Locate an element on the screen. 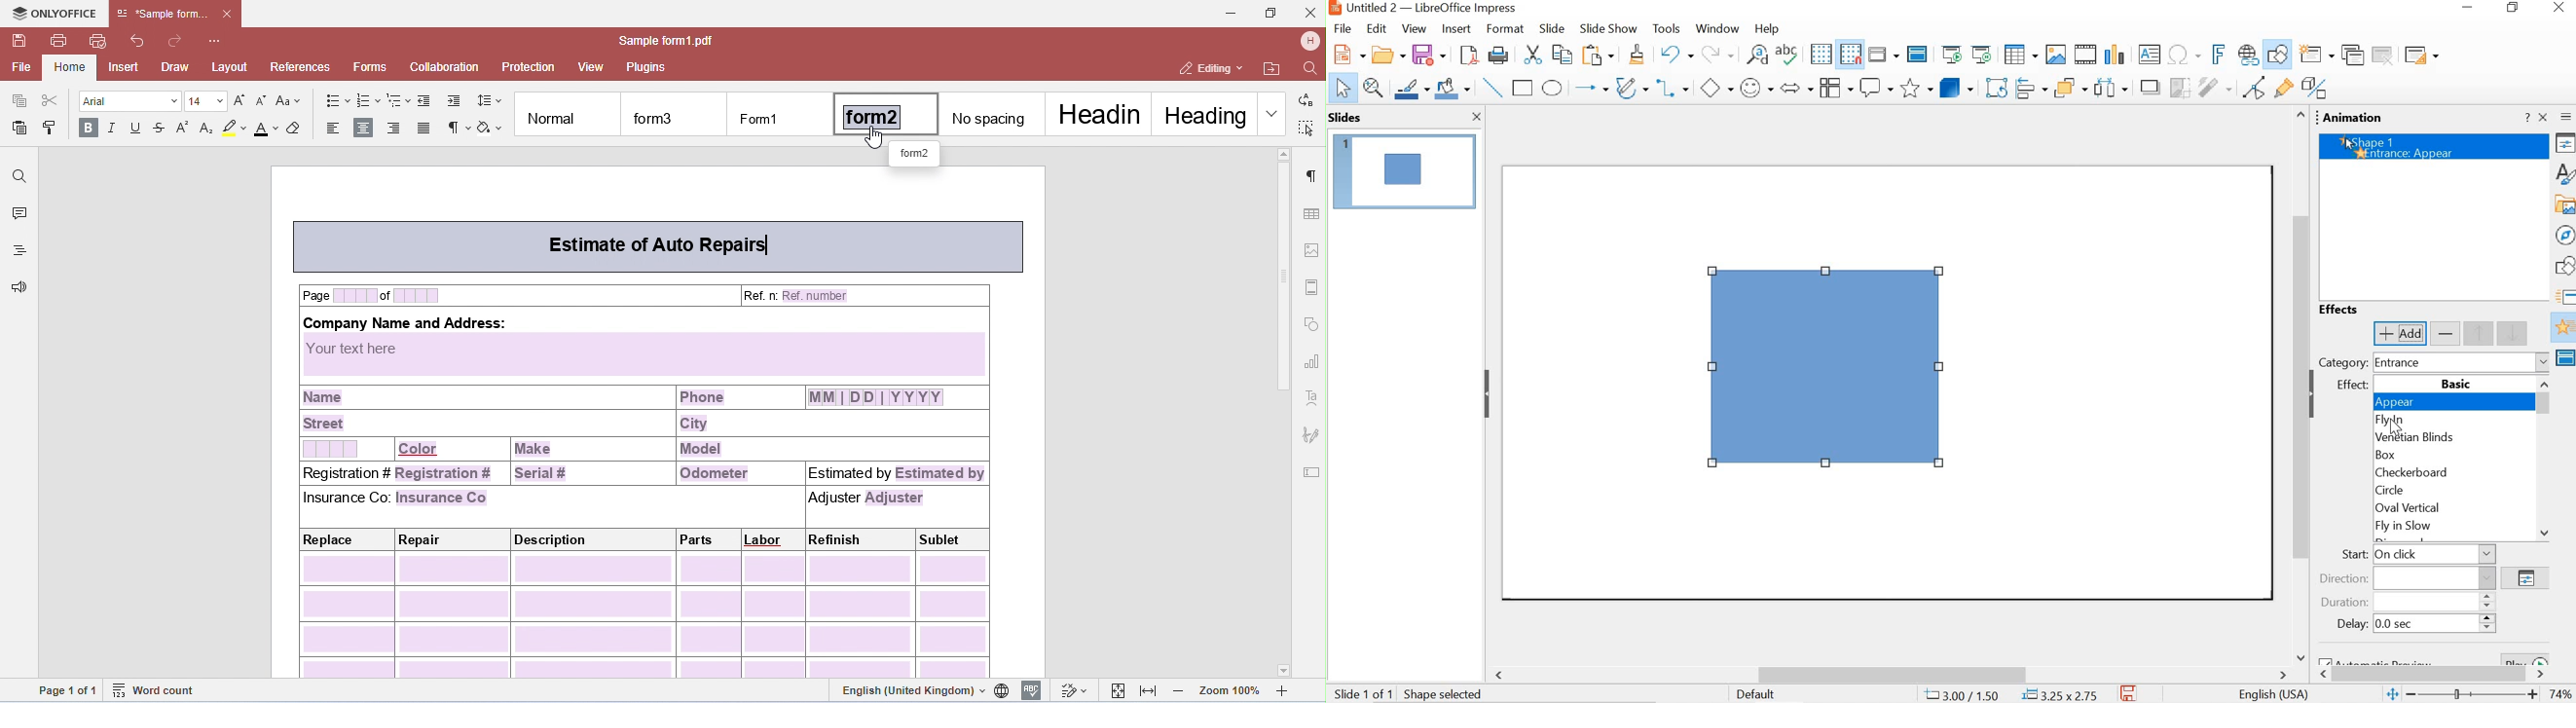 The height and width of the screenshot is (728, 2576). new slide is located at coordinates (2313, 54).